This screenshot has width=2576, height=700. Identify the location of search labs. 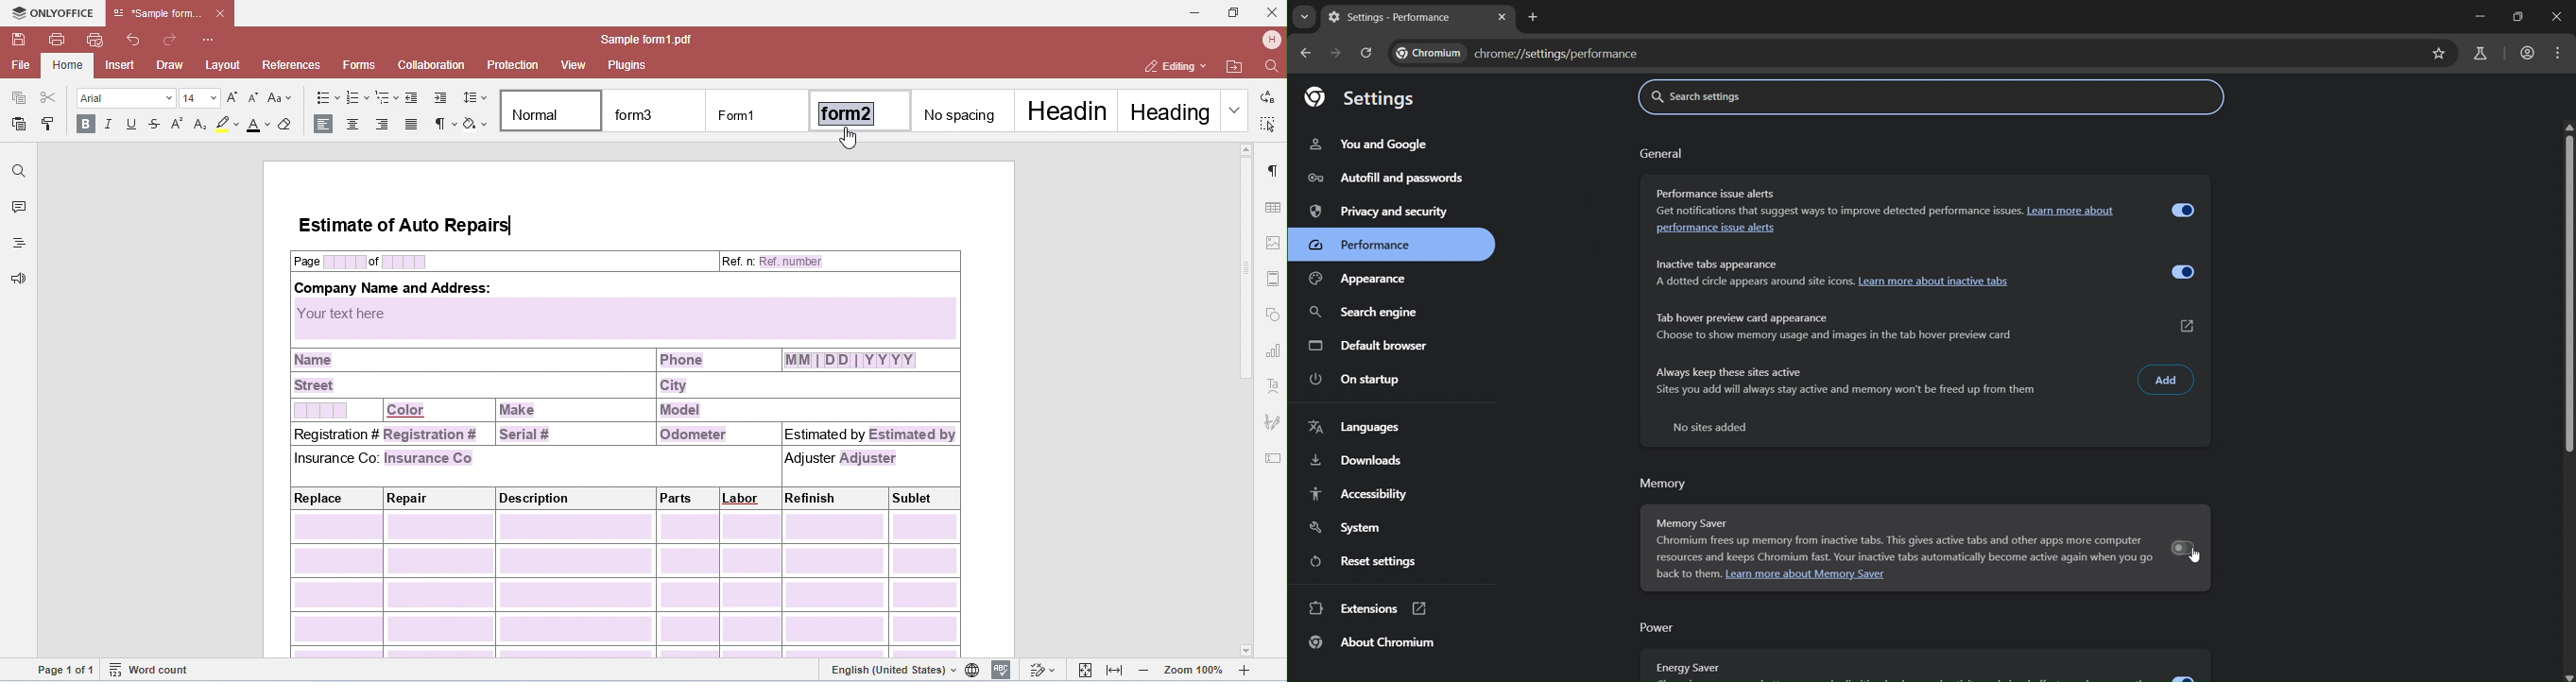
(2480, 54).